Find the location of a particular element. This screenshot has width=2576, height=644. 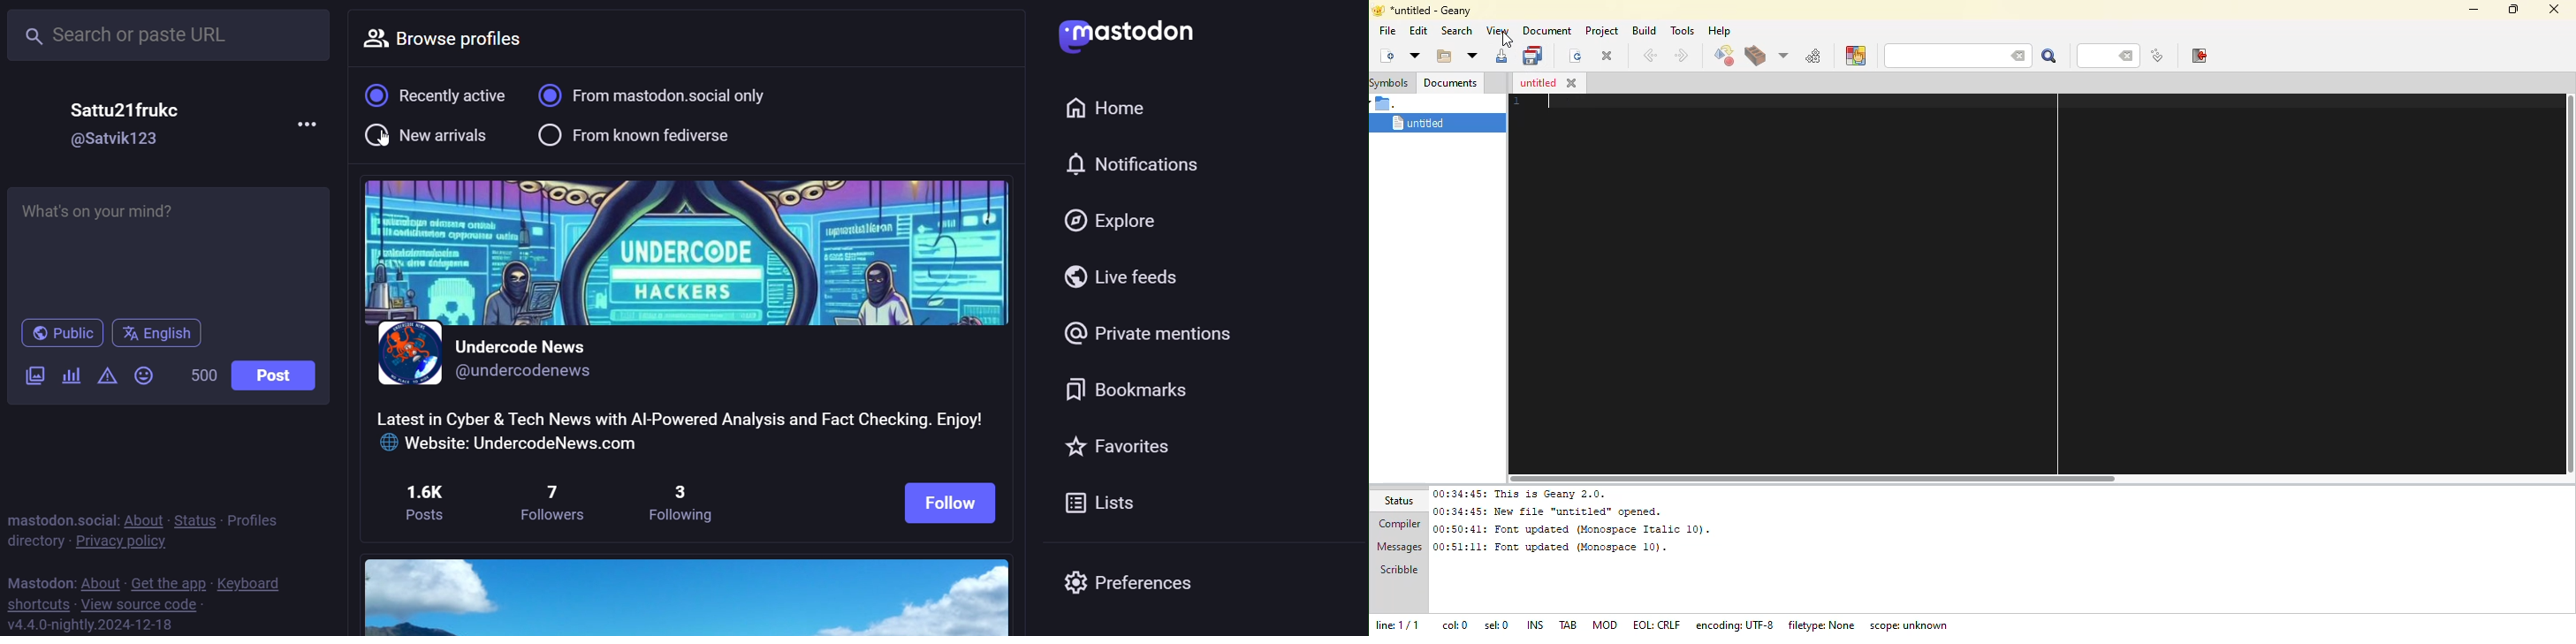

emoji is located at coordinates (143, 375).